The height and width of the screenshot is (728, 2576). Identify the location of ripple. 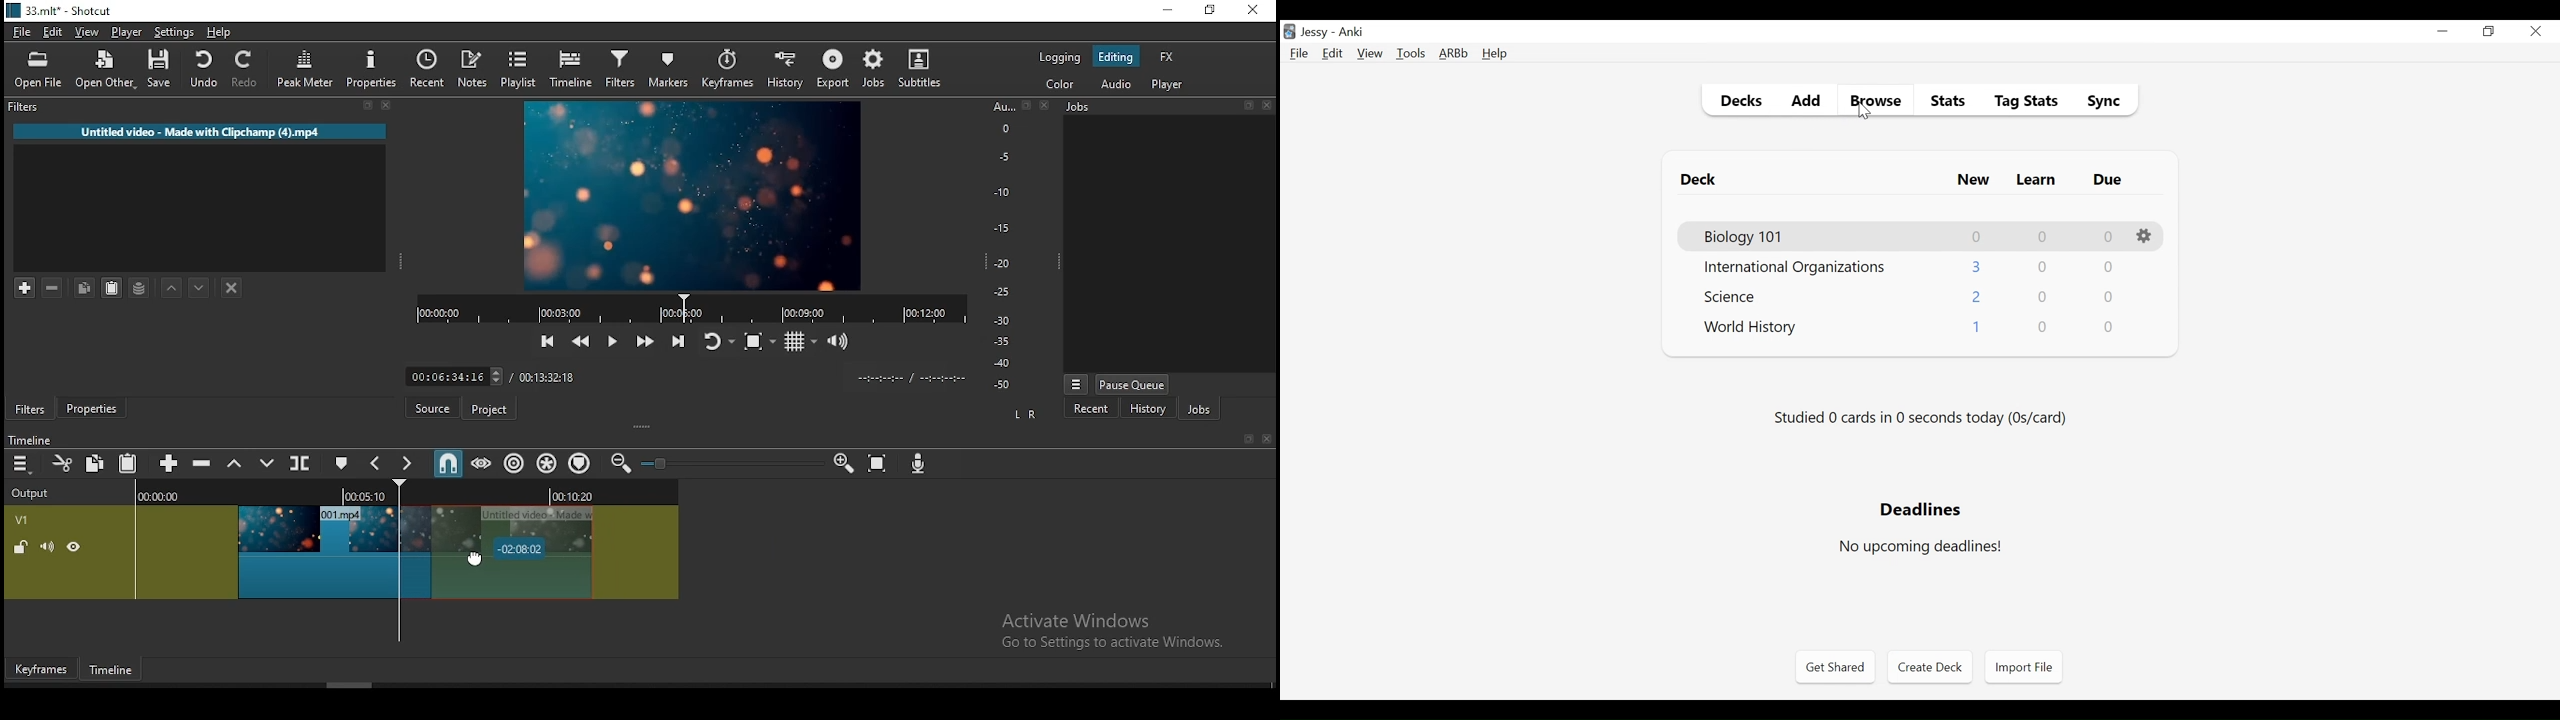
(514, 464).